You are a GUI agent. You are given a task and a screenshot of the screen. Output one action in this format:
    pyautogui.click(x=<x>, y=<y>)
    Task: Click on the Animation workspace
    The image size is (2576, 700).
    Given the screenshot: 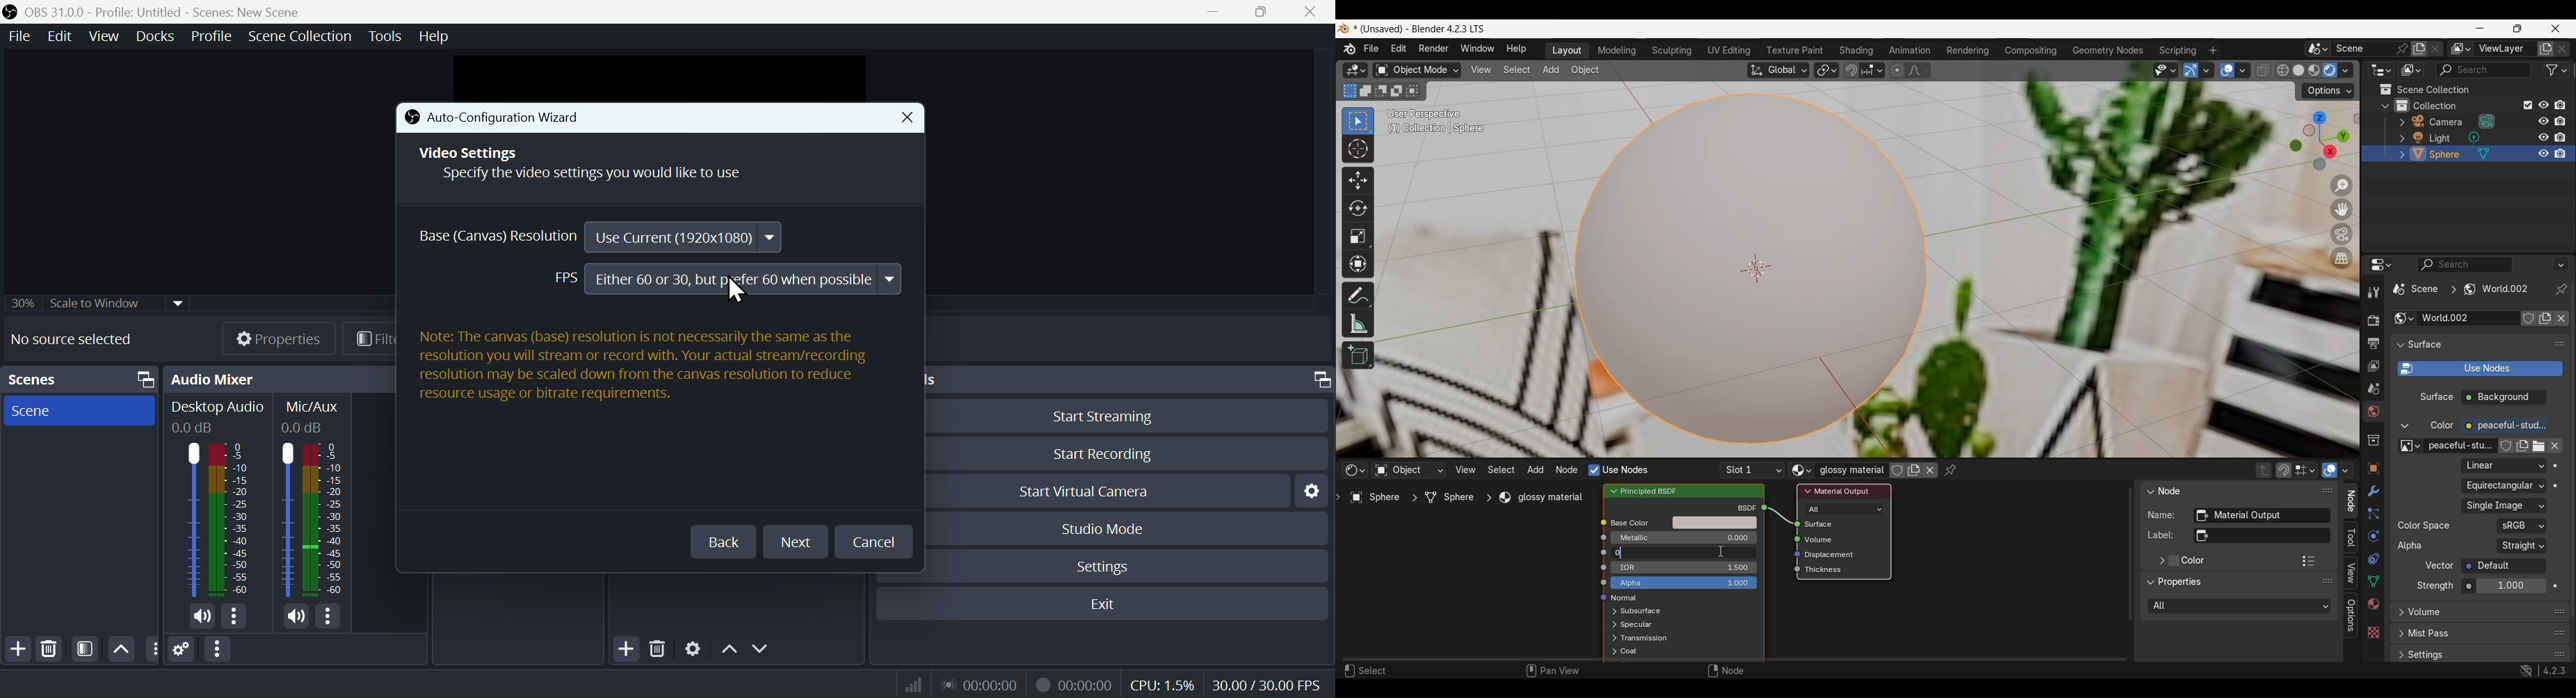 What is the action you would take?
    pyautogui.click(x=1911, y=50)
    